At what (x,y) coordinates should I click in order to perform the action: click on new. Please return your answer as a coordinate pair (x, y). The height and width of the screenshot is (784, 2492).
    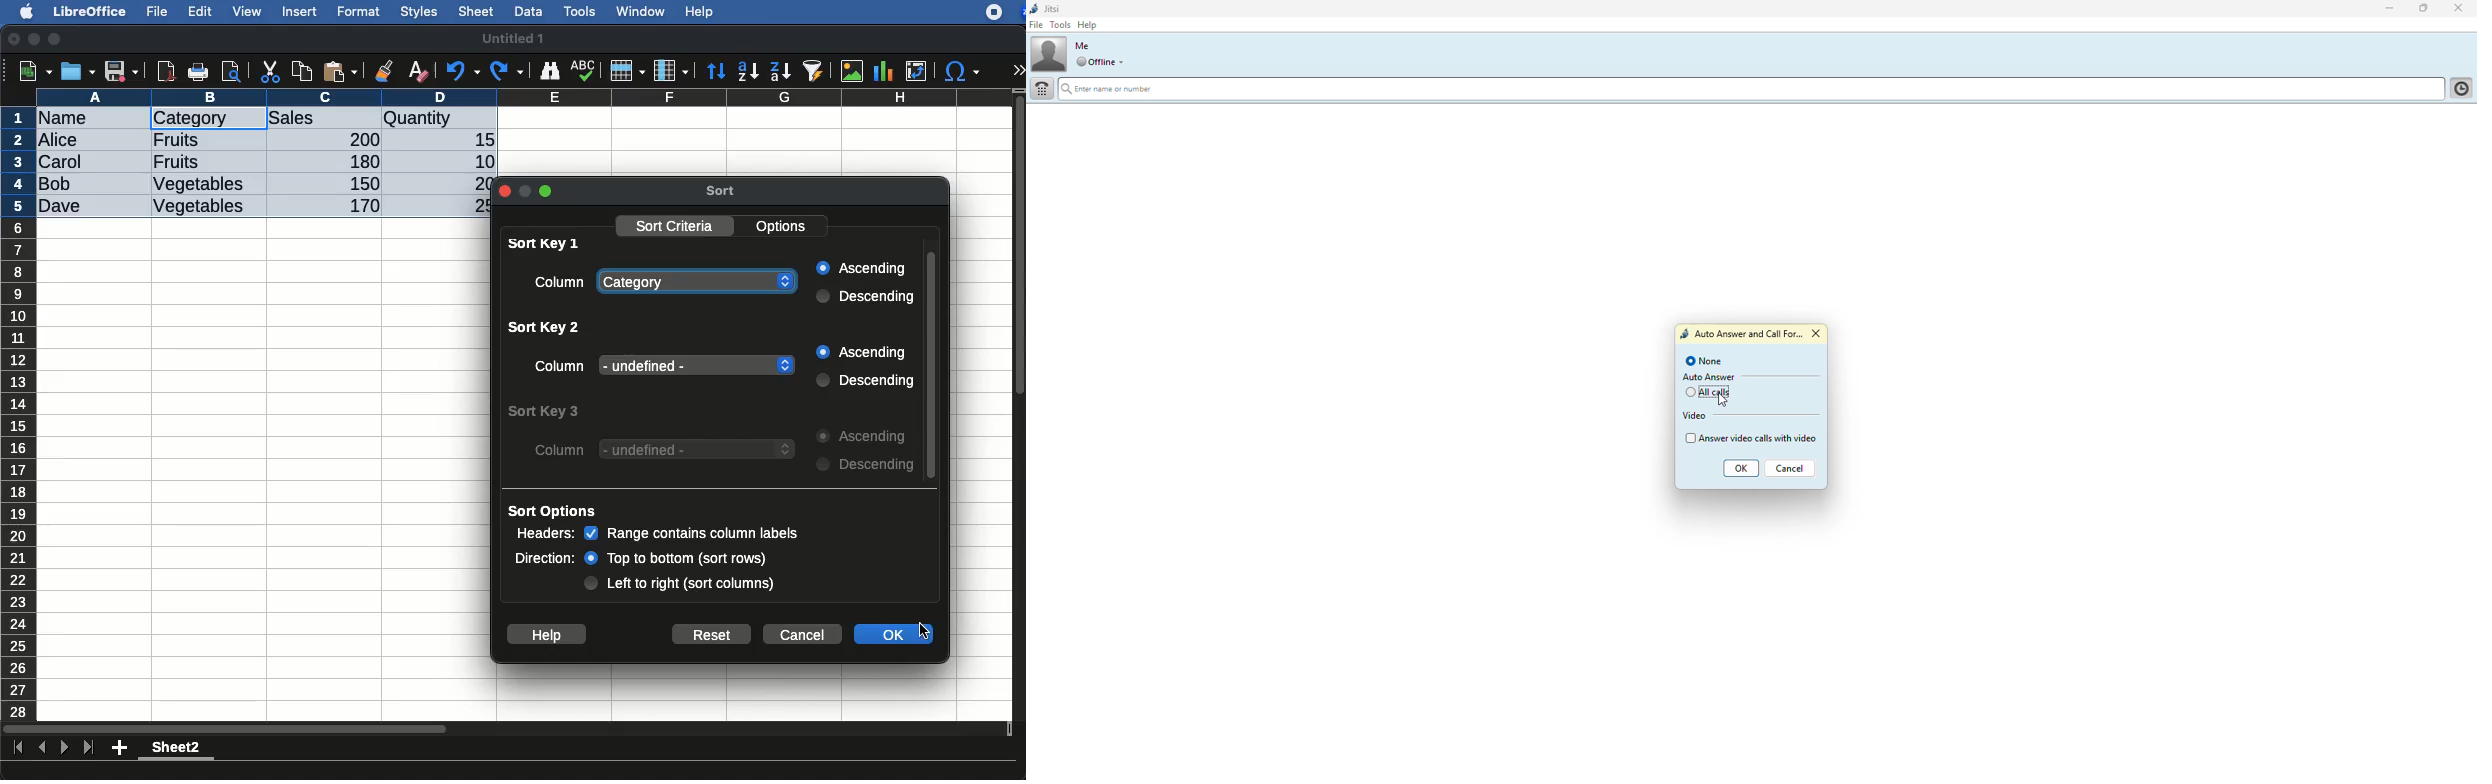
    Looking at the image, I should click on (31, 70).